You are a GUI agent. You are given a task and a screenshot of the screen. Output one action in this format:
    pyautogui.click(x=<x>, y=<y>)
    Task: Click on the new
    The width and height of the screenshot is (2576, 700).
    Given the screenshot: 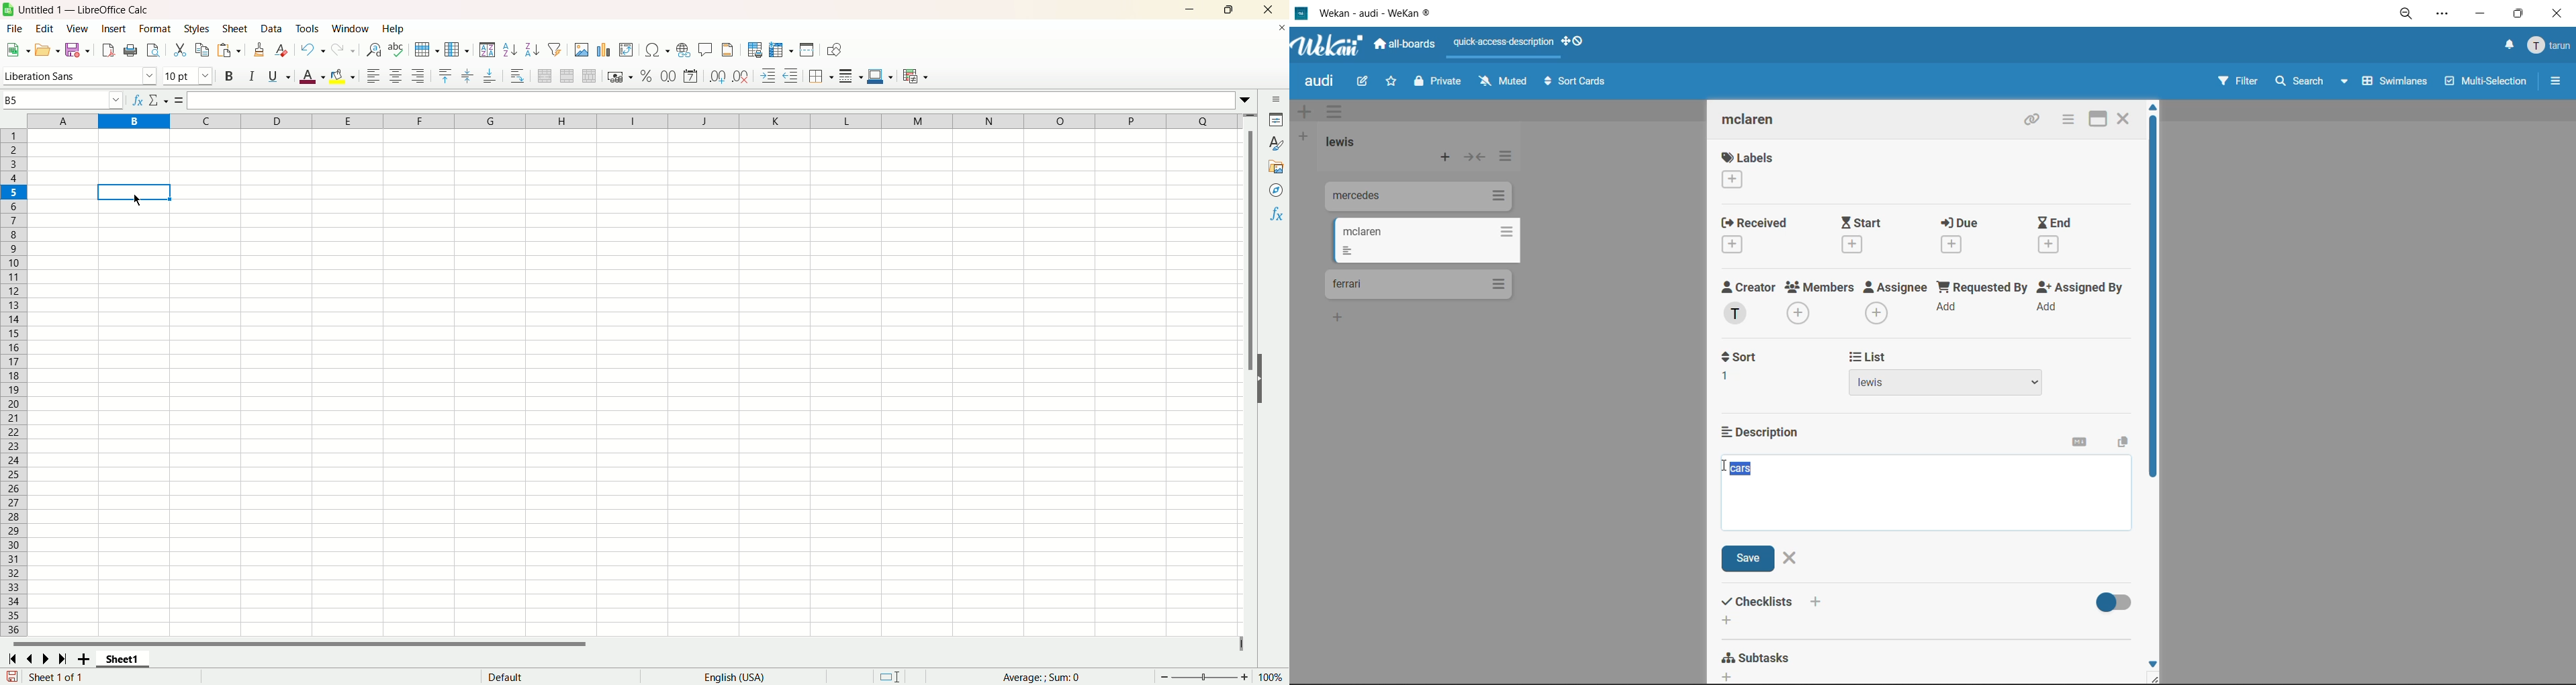 What is the action you would take?
    pyautogui.click(x=18, y=50)
    